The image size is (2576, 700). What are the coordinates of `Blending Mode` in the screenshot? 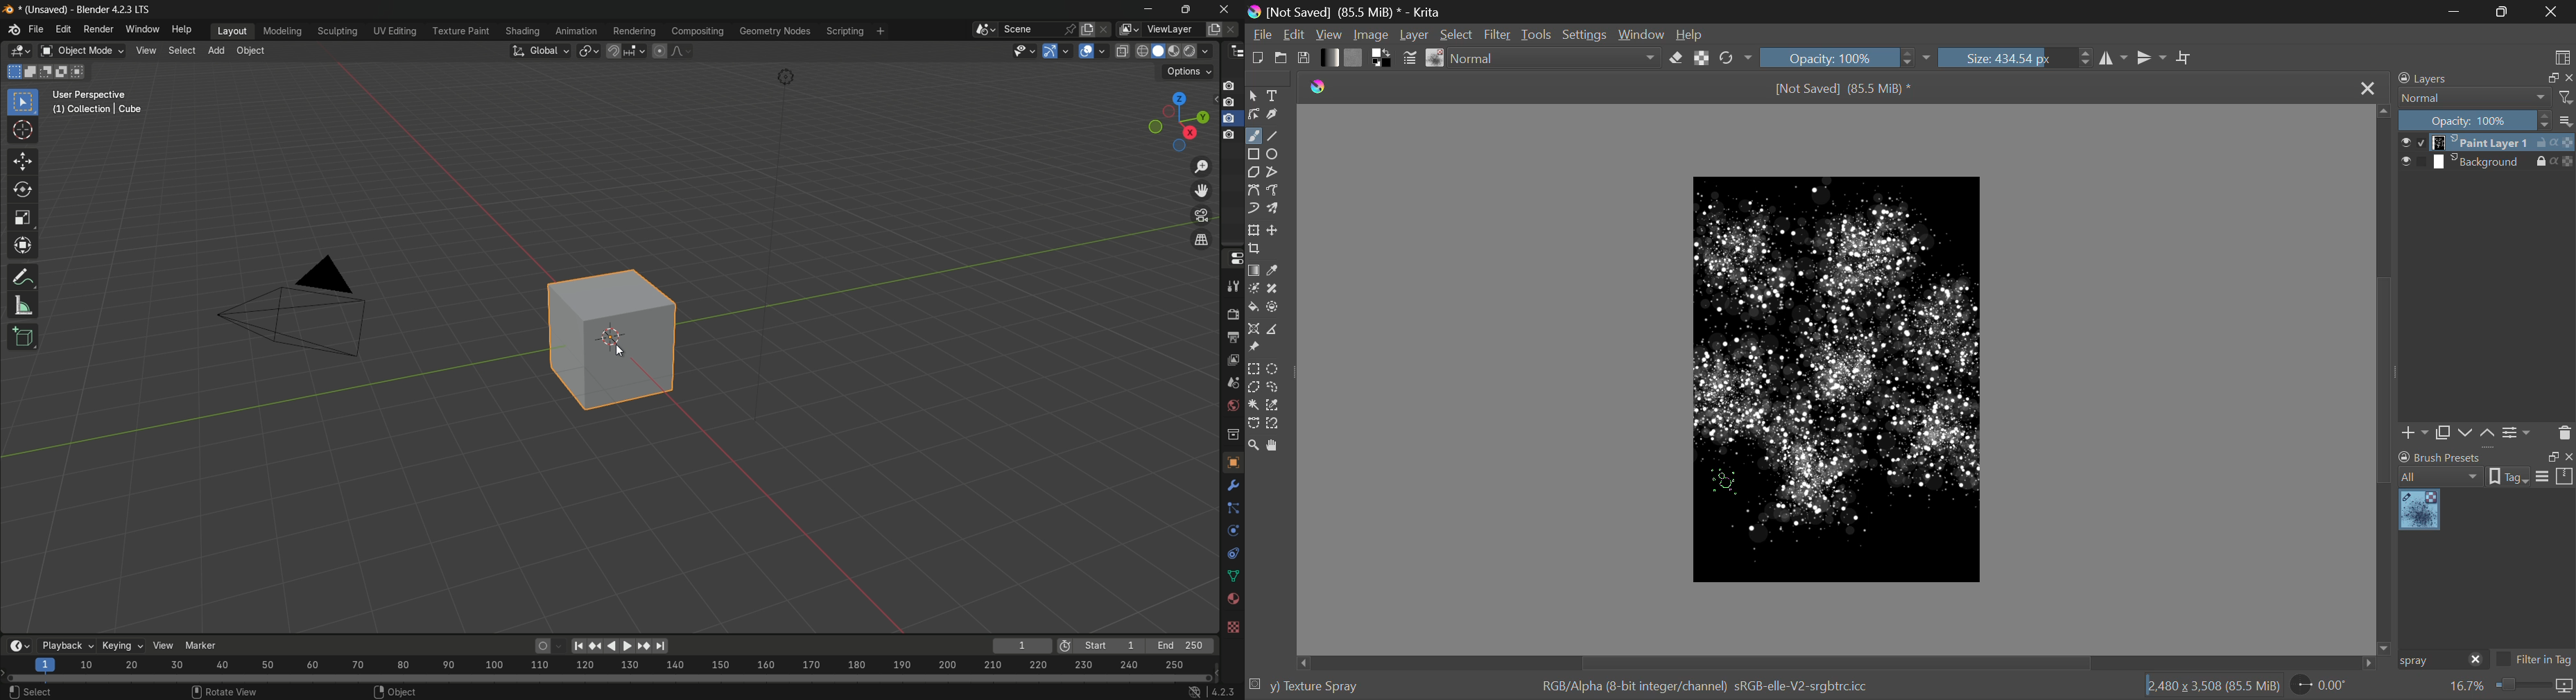 It's located at (1556, 58).